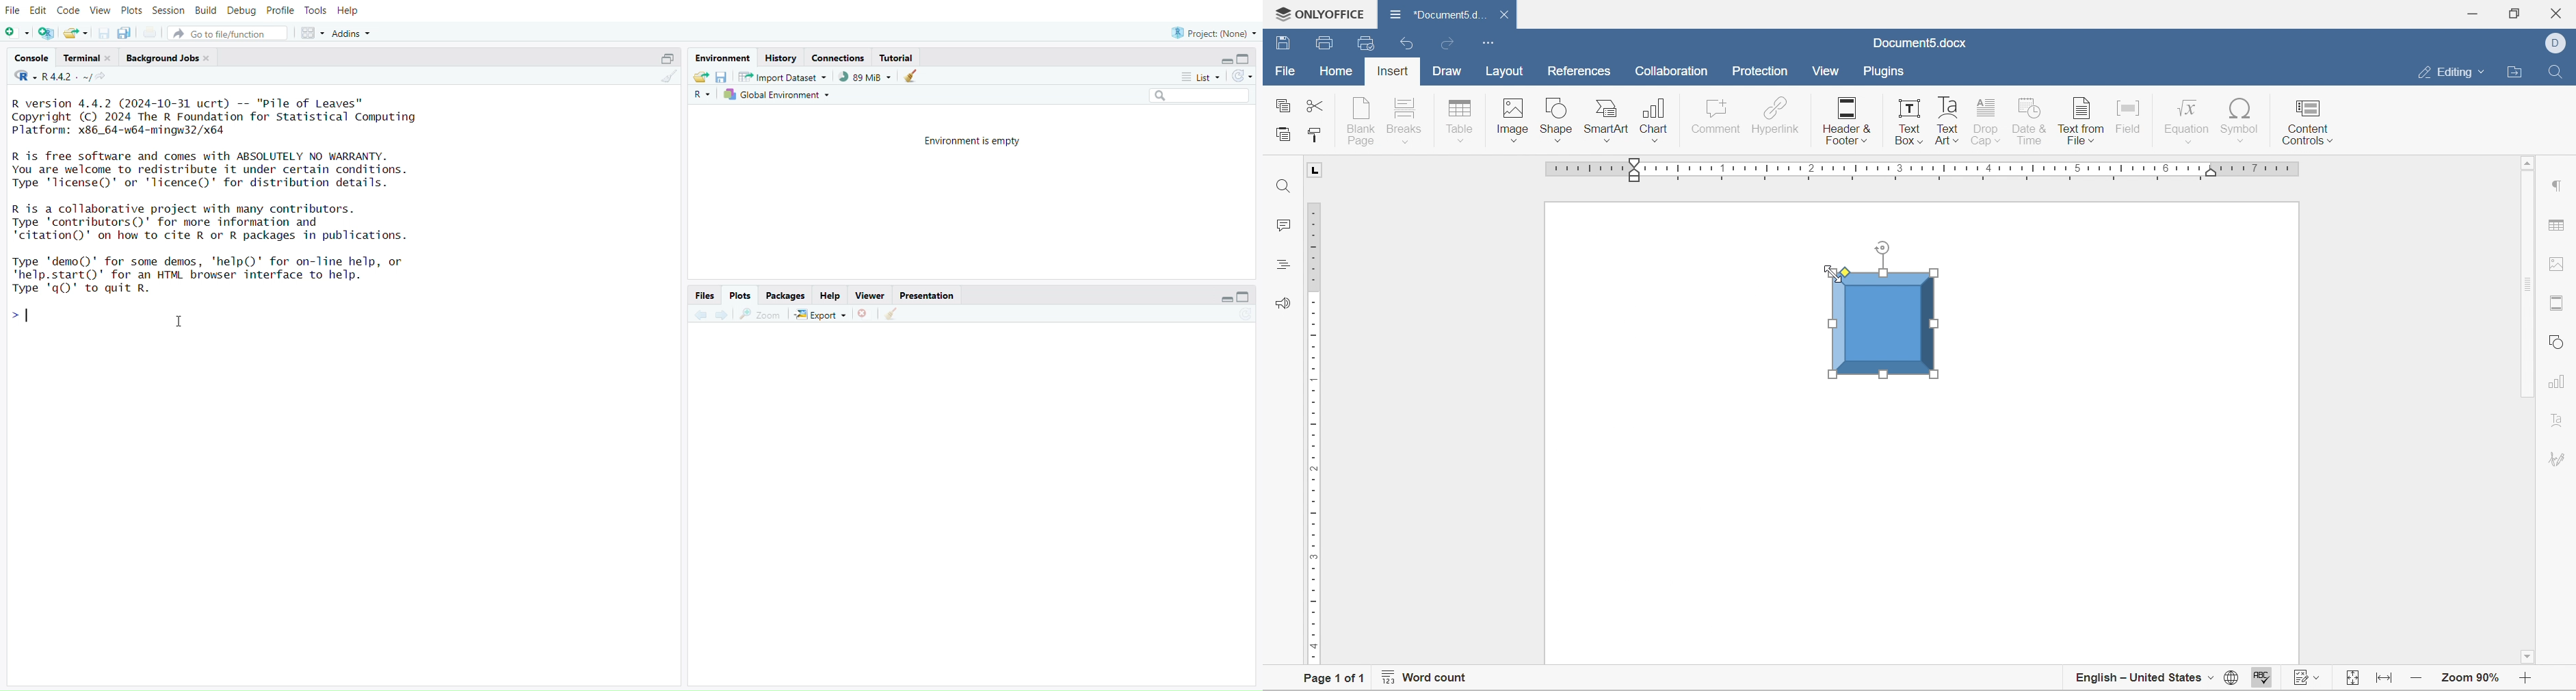 The height and width of the screenshot is (700, 2576). What do you see at coordinates (1946, 121) in the screenshot?
I see `text art` at bounding box center [1946, 121].